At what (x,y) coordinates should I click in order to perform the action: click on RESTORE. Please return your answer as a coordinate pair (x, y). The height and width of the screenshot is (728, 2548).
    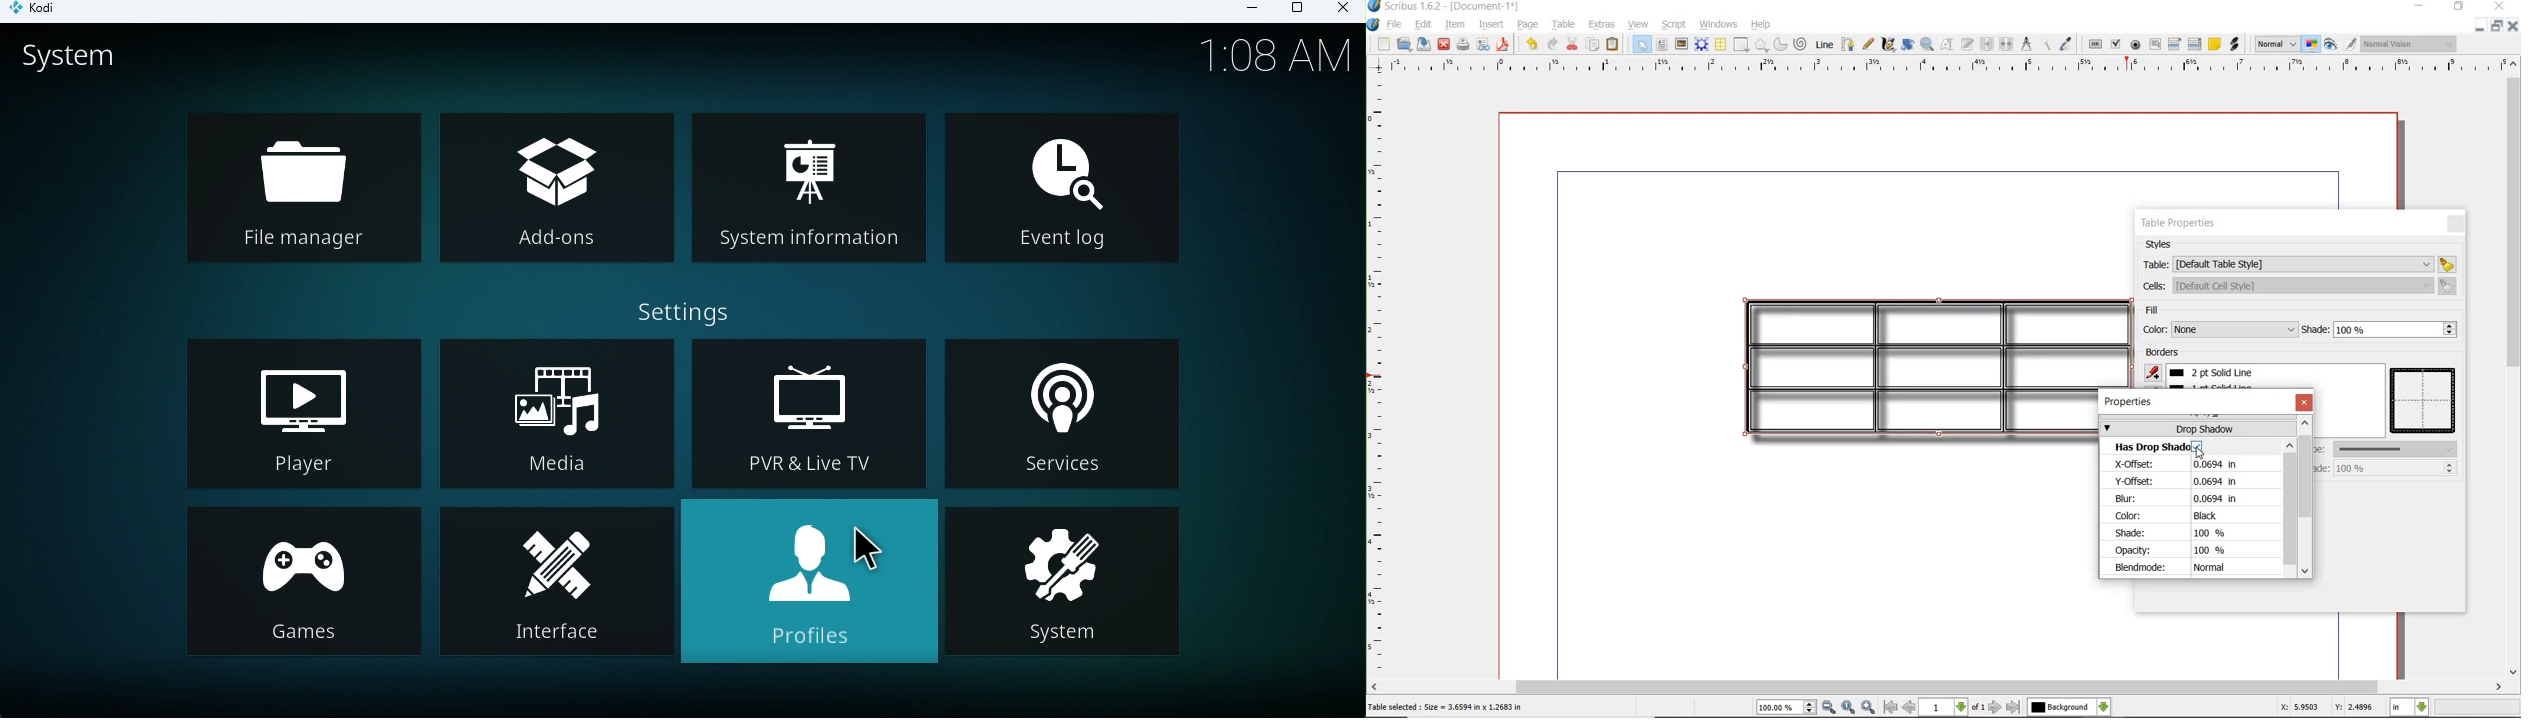
    Looking at the image, I should click on (2498, 25).